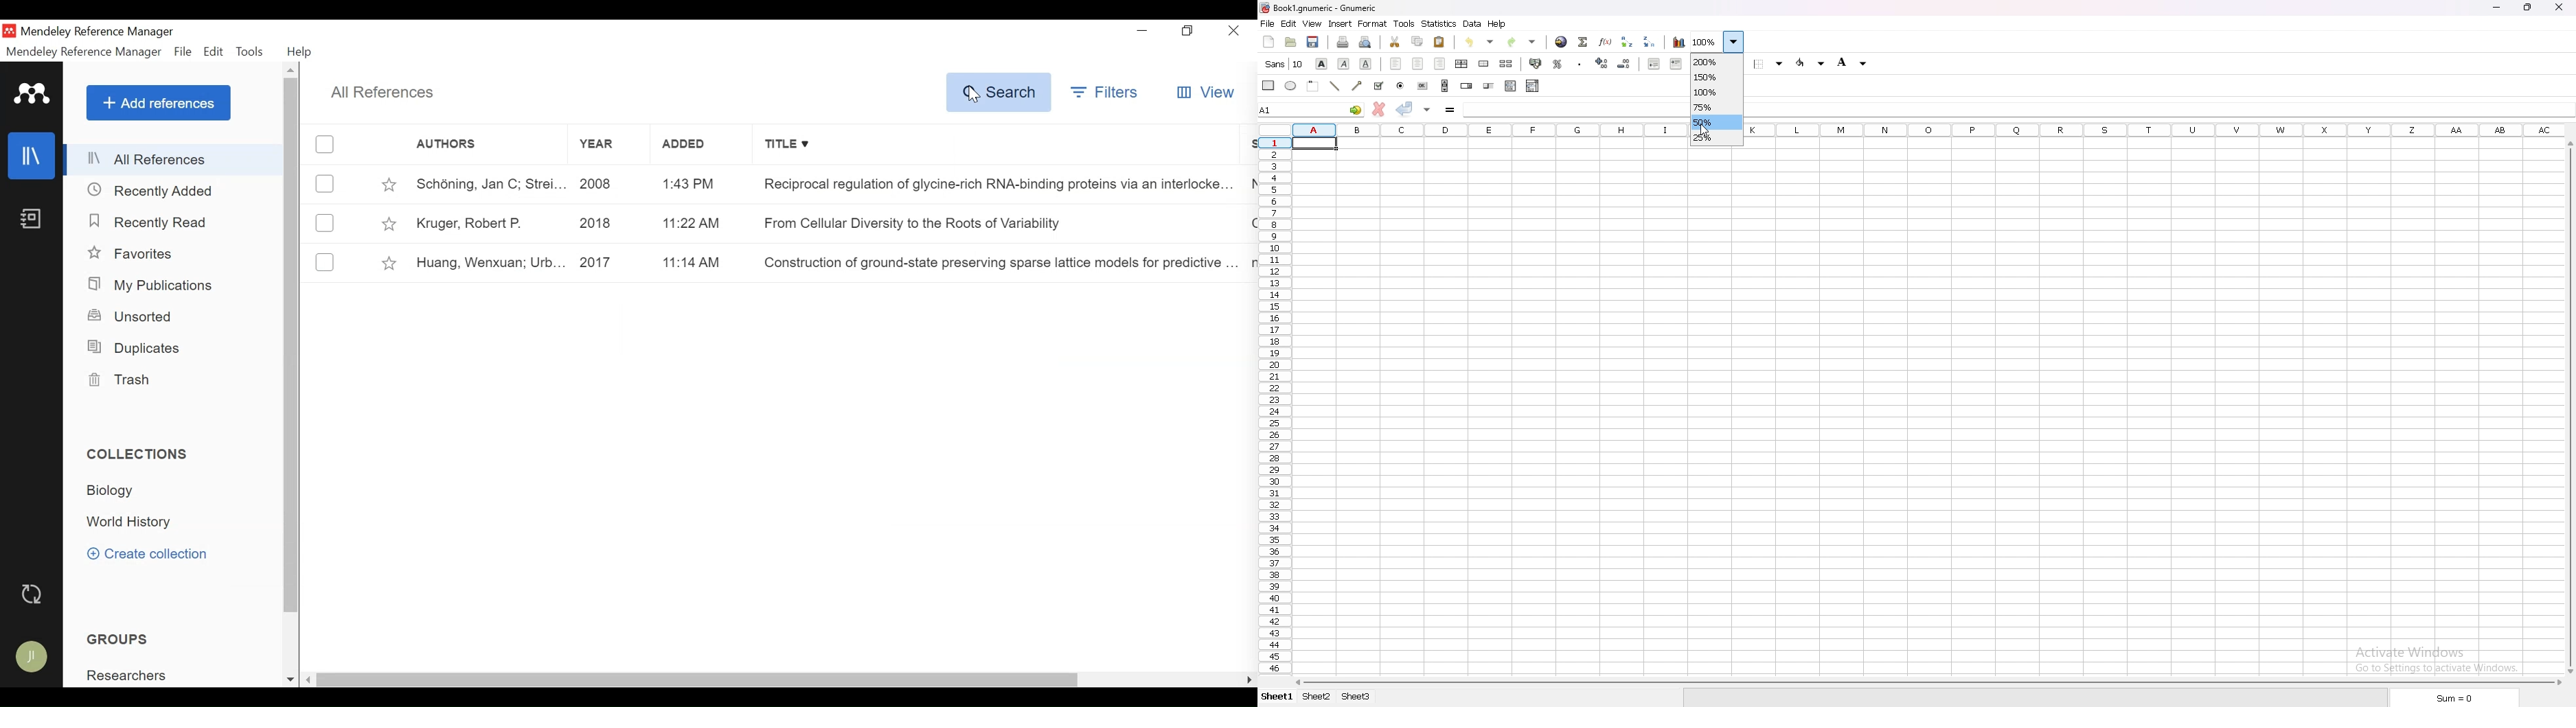 The width and height of the screenshot is (2576, 728). I want to click on decrease decimals, so click(1625, 63).